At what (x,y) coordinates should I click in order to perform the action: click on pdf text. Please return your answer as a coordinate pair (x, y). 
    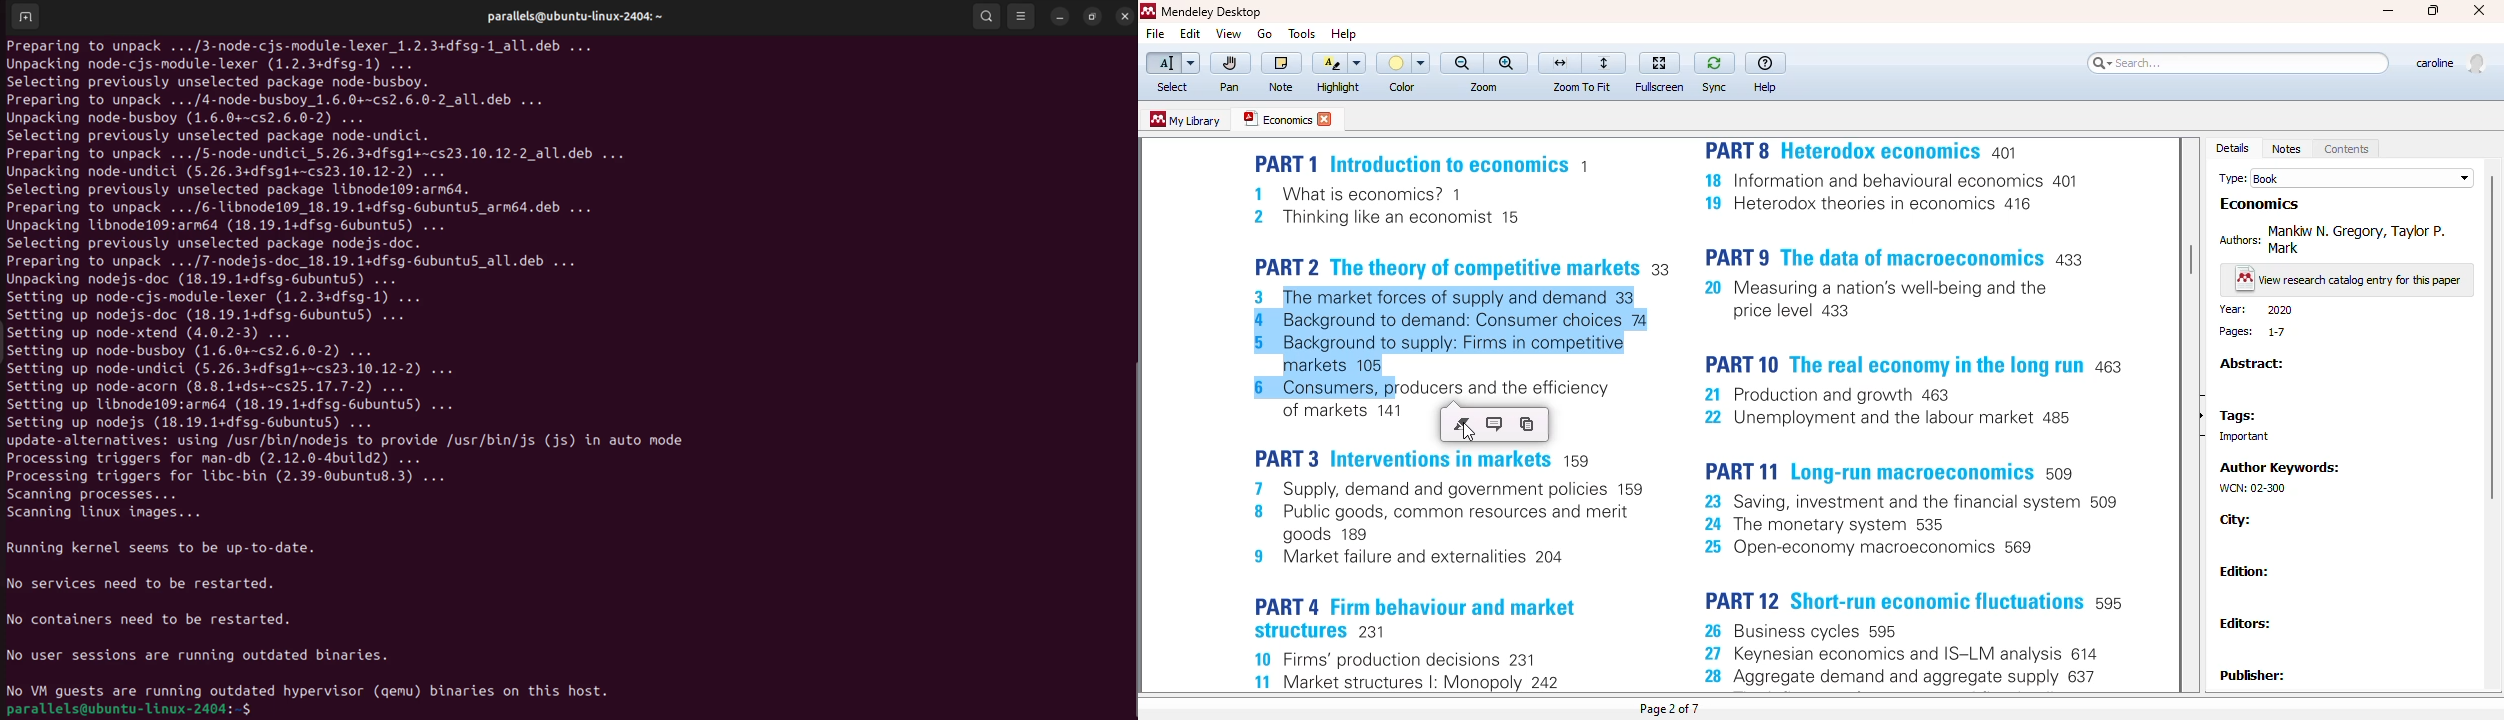
    Looking at the image, I should click on (1433, 570).